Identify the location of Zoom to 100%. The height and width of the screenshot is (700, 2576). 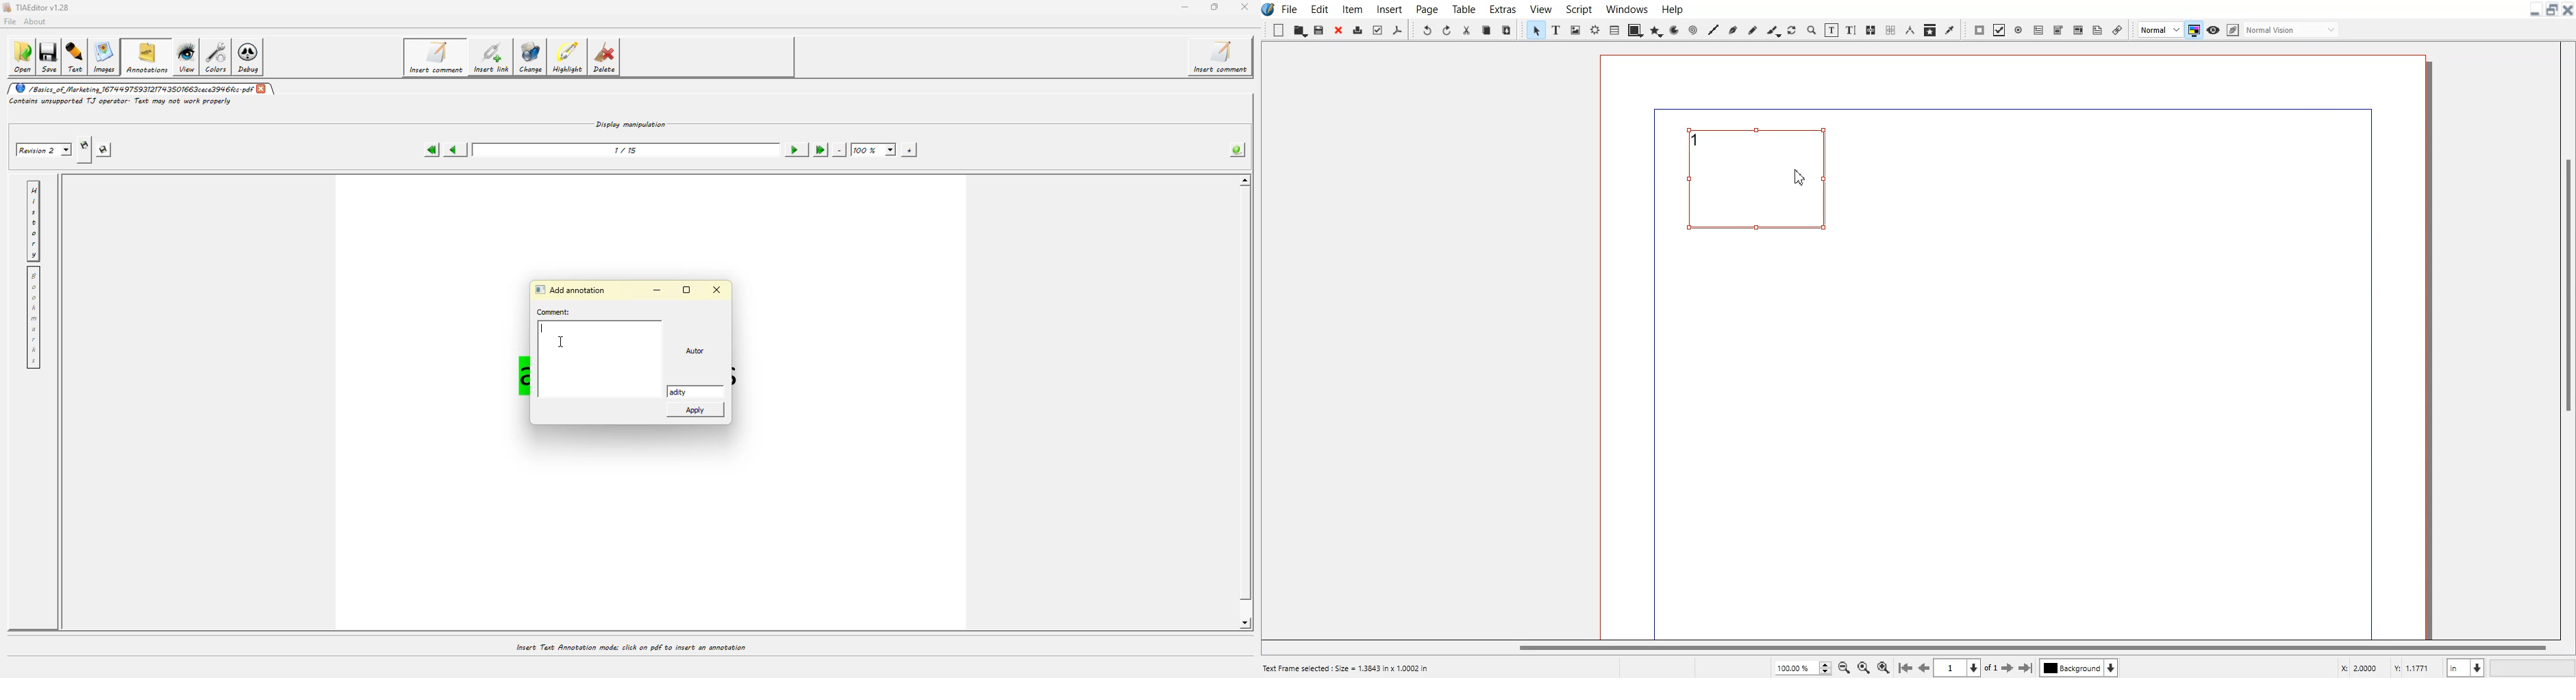
(1863, 667).